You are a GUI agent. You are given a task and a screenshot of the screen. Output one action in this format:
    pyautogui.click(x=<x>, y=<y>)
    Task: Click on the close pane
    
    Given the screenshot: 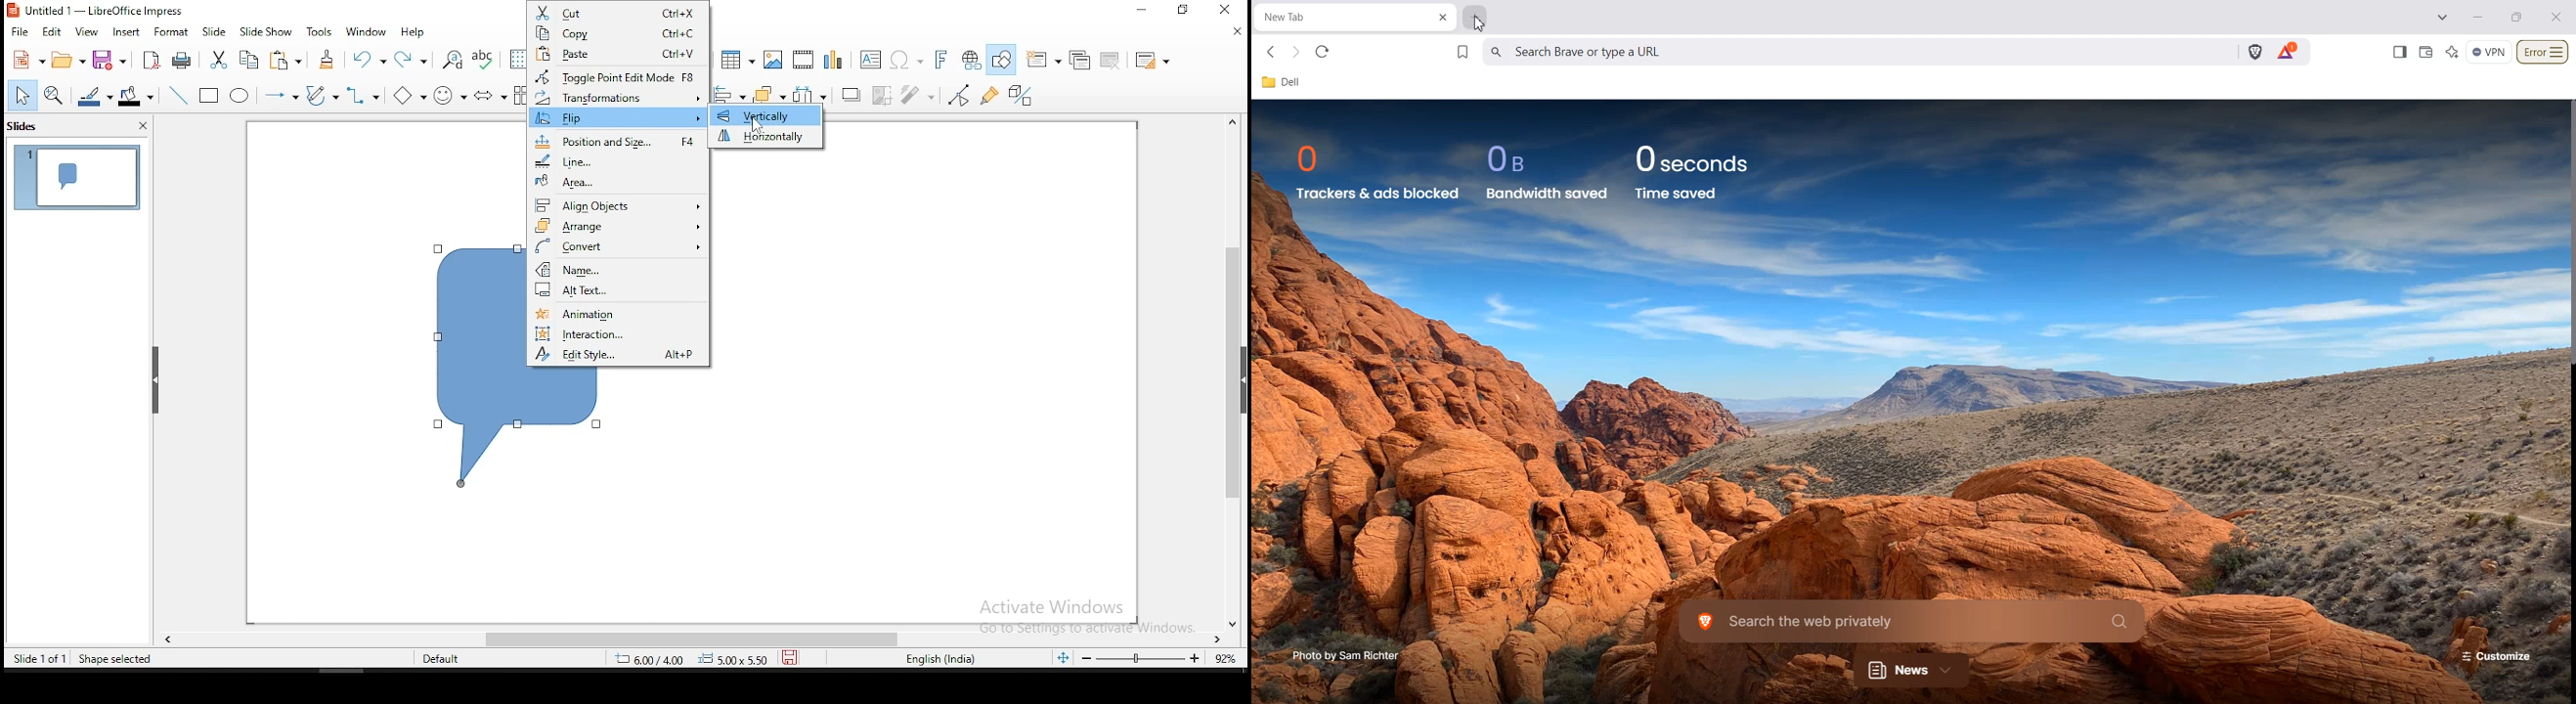 What is the action you would take?
    pyautogui.click(x=142, y=125)
    